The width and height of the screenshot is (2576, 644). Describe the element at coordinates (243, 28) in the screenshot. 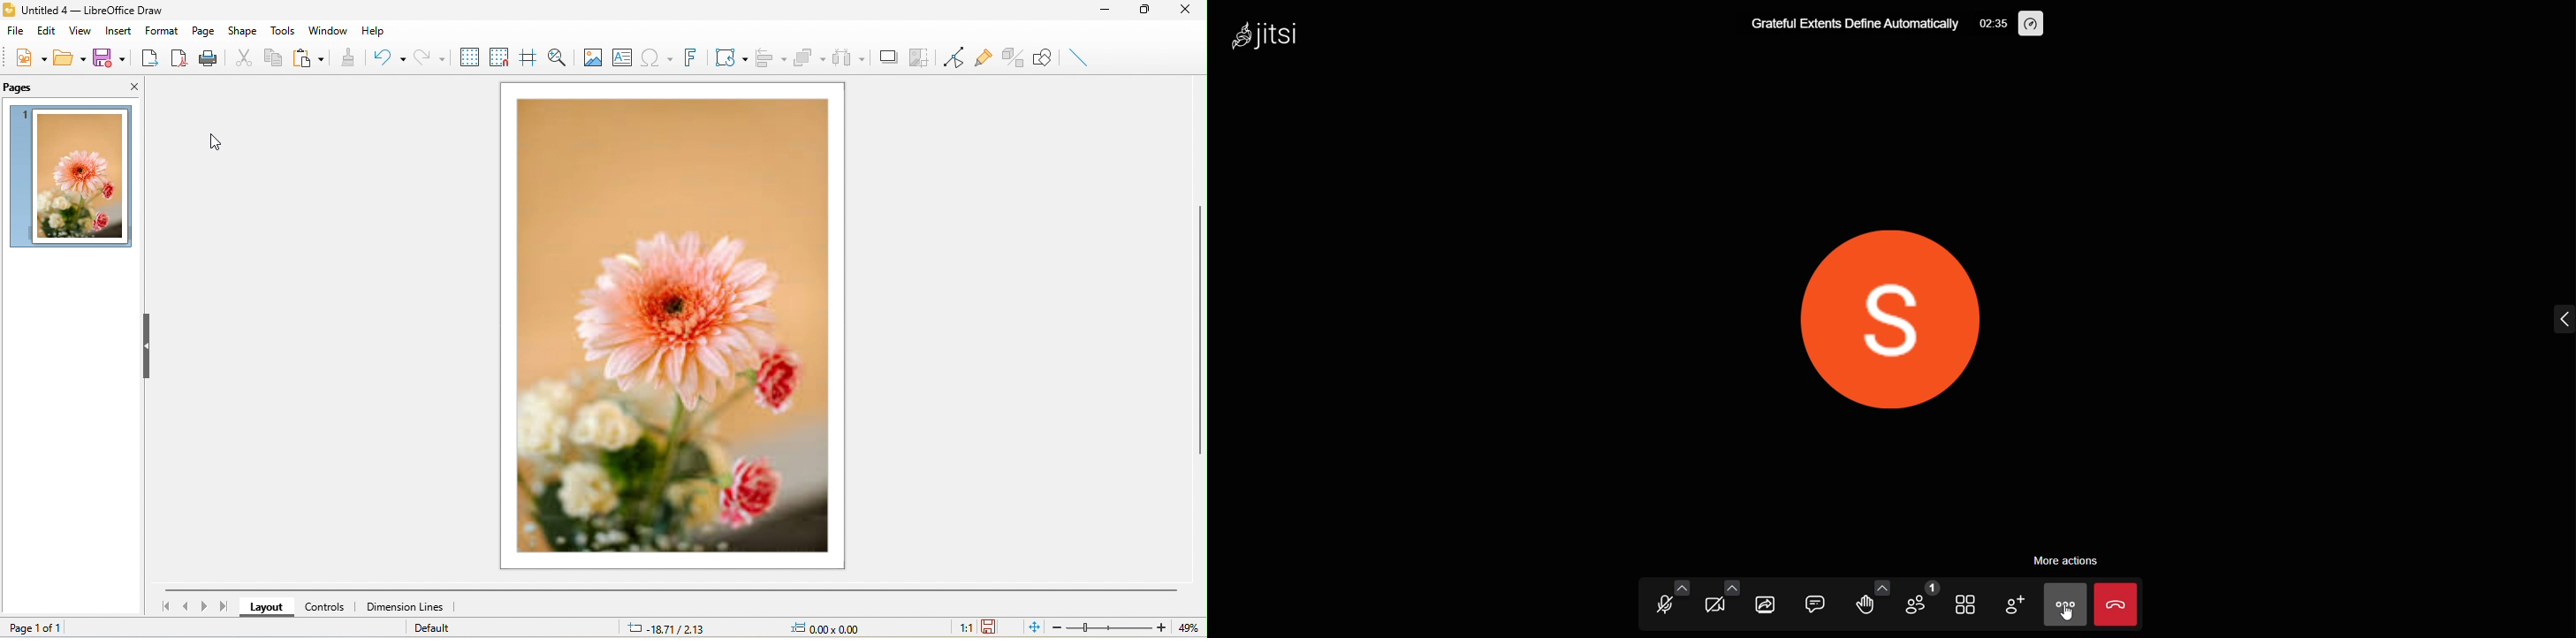

I see `shape` at that location.